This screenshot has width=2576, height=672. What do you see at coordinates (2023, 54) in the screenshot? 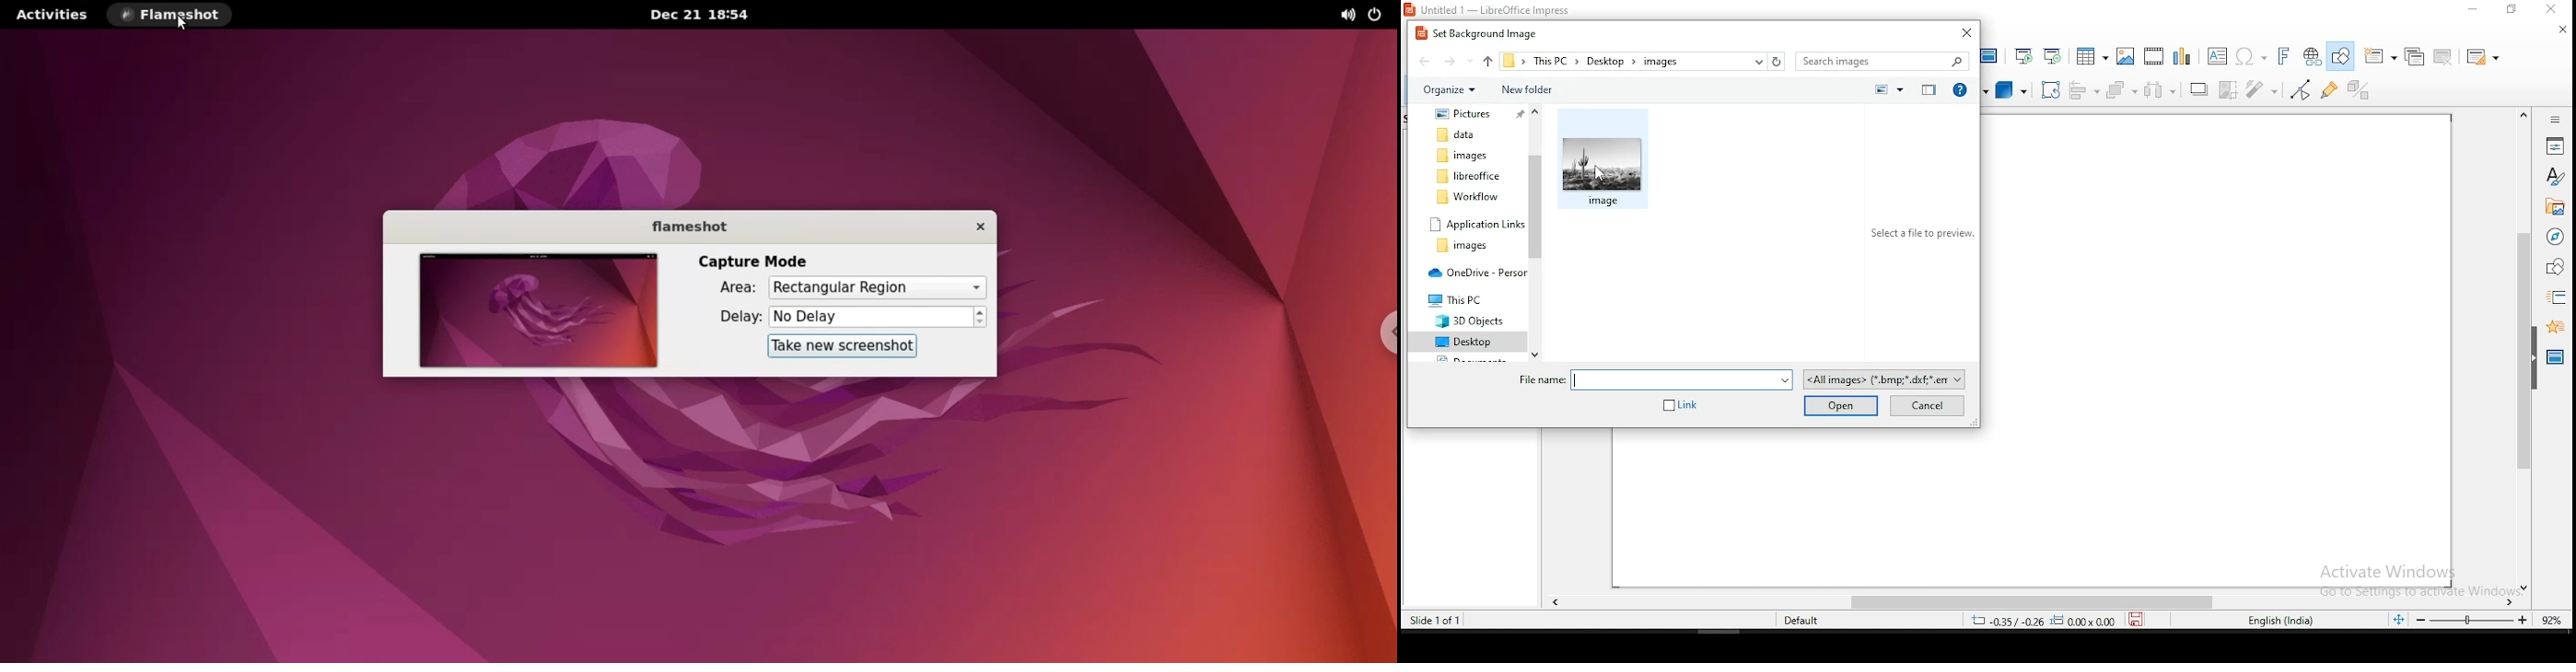
I see `start from first slide` at bounding box center [2023, 54].